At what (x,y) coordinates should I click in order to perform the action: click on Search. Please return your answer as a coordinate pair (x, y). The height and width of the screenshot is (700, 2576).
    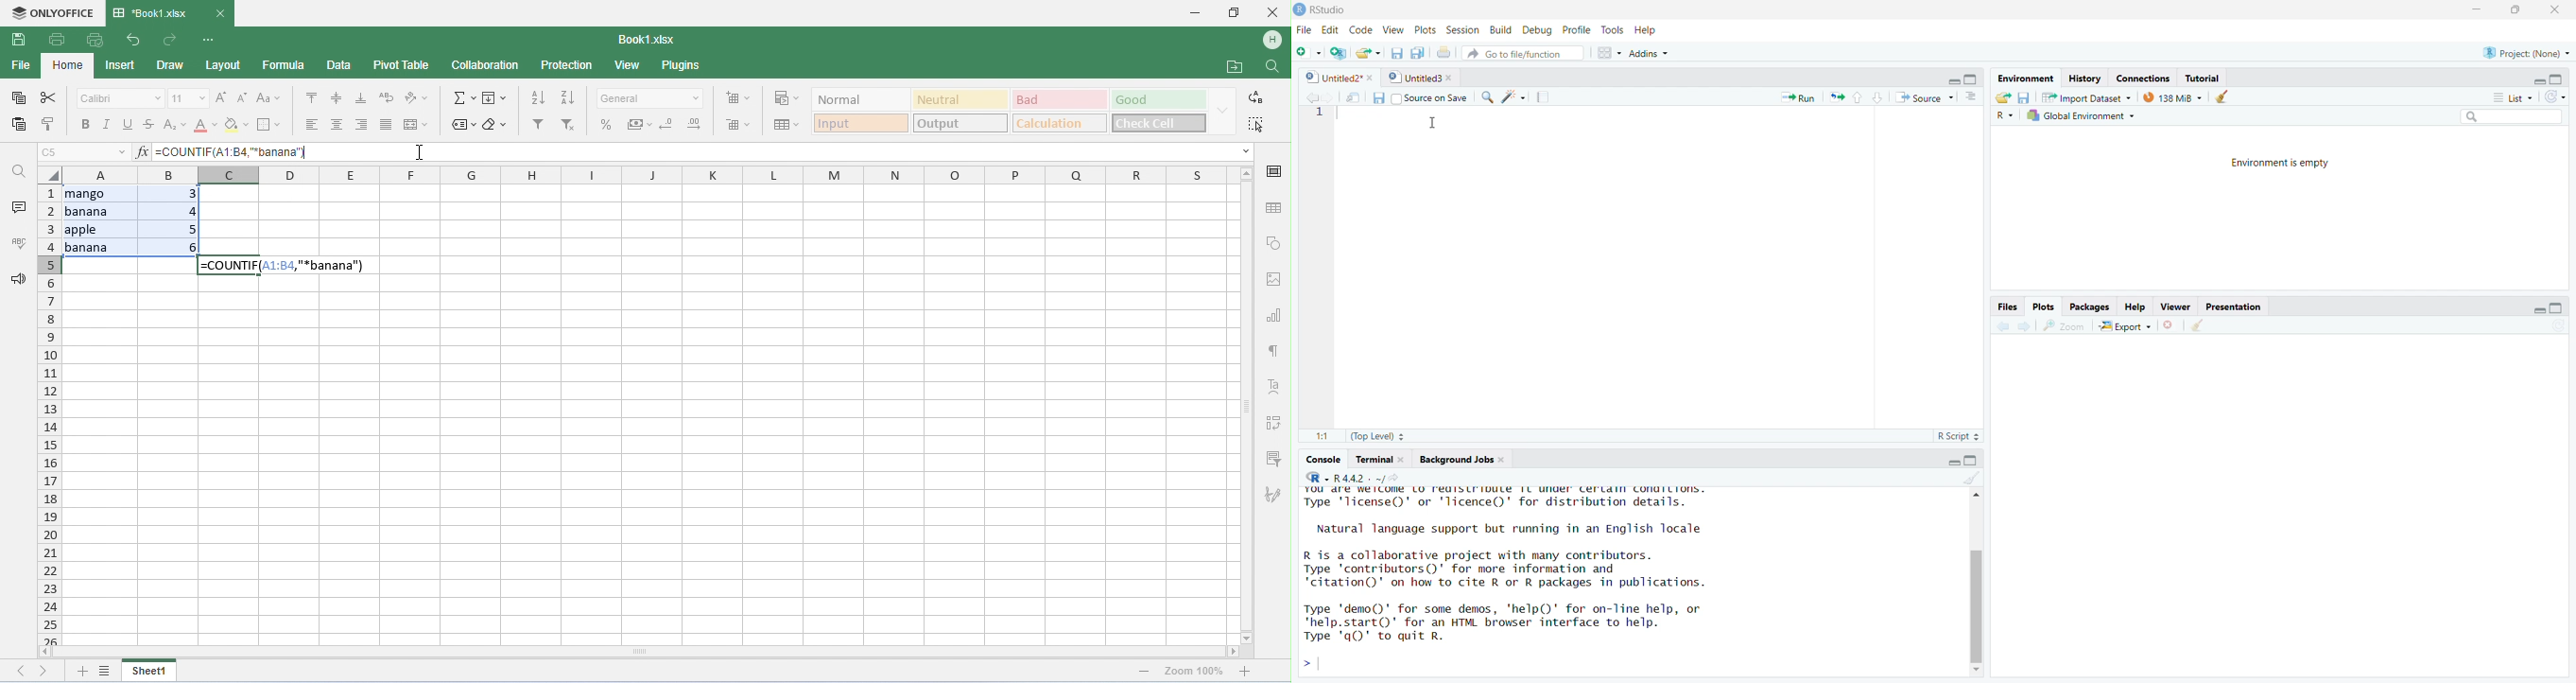
    Looking at the image, I should click on (2498, 116).